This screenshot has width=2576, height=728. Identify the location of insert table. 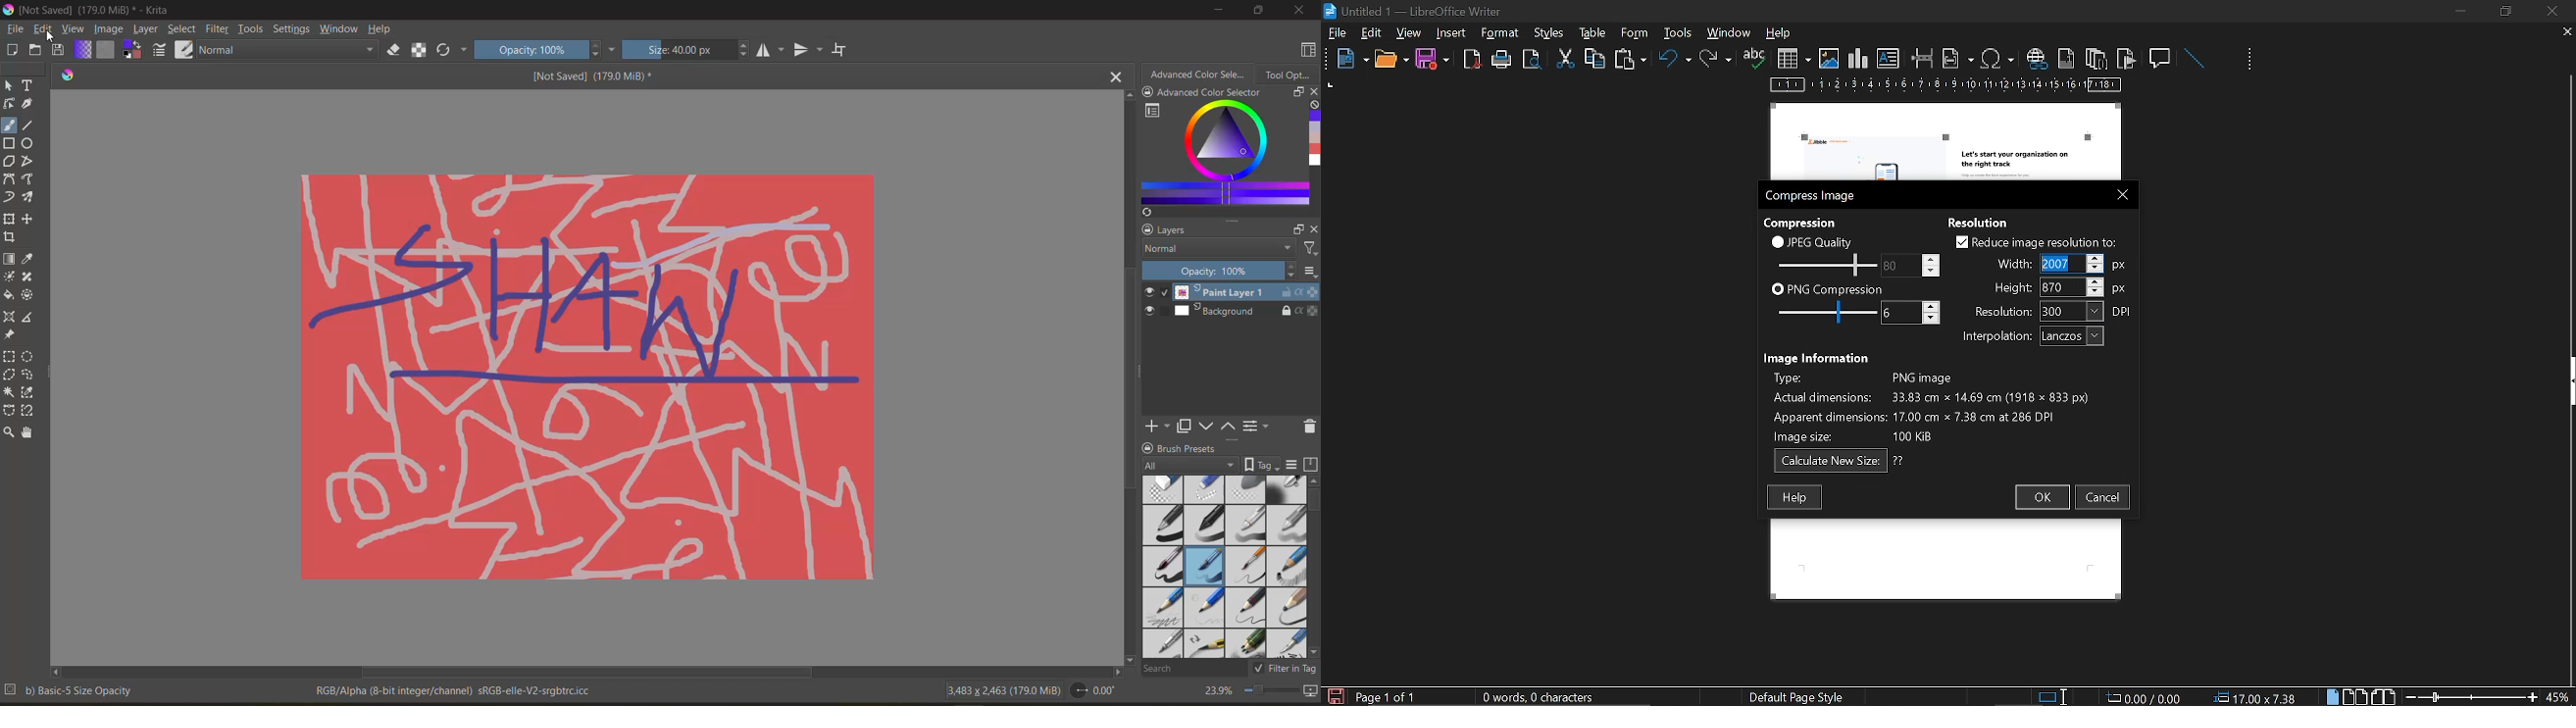
(1793, 59).